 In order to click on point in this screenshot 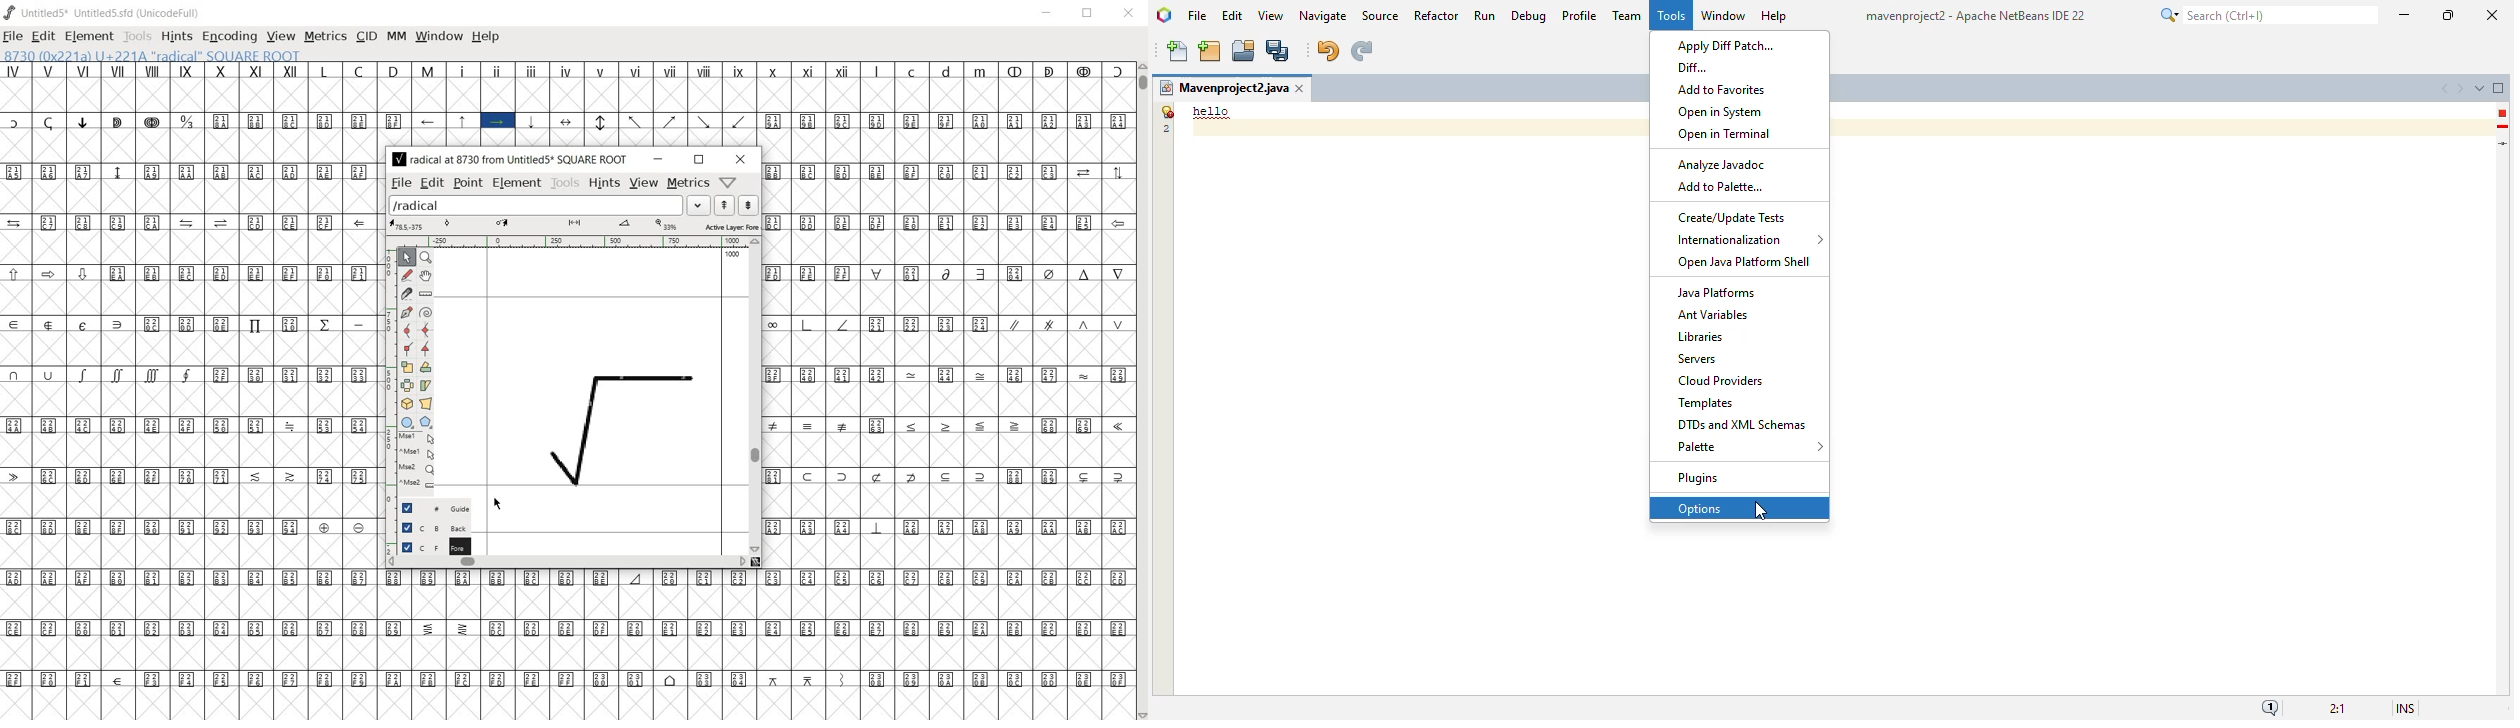, I will do `click(468, 182)`.